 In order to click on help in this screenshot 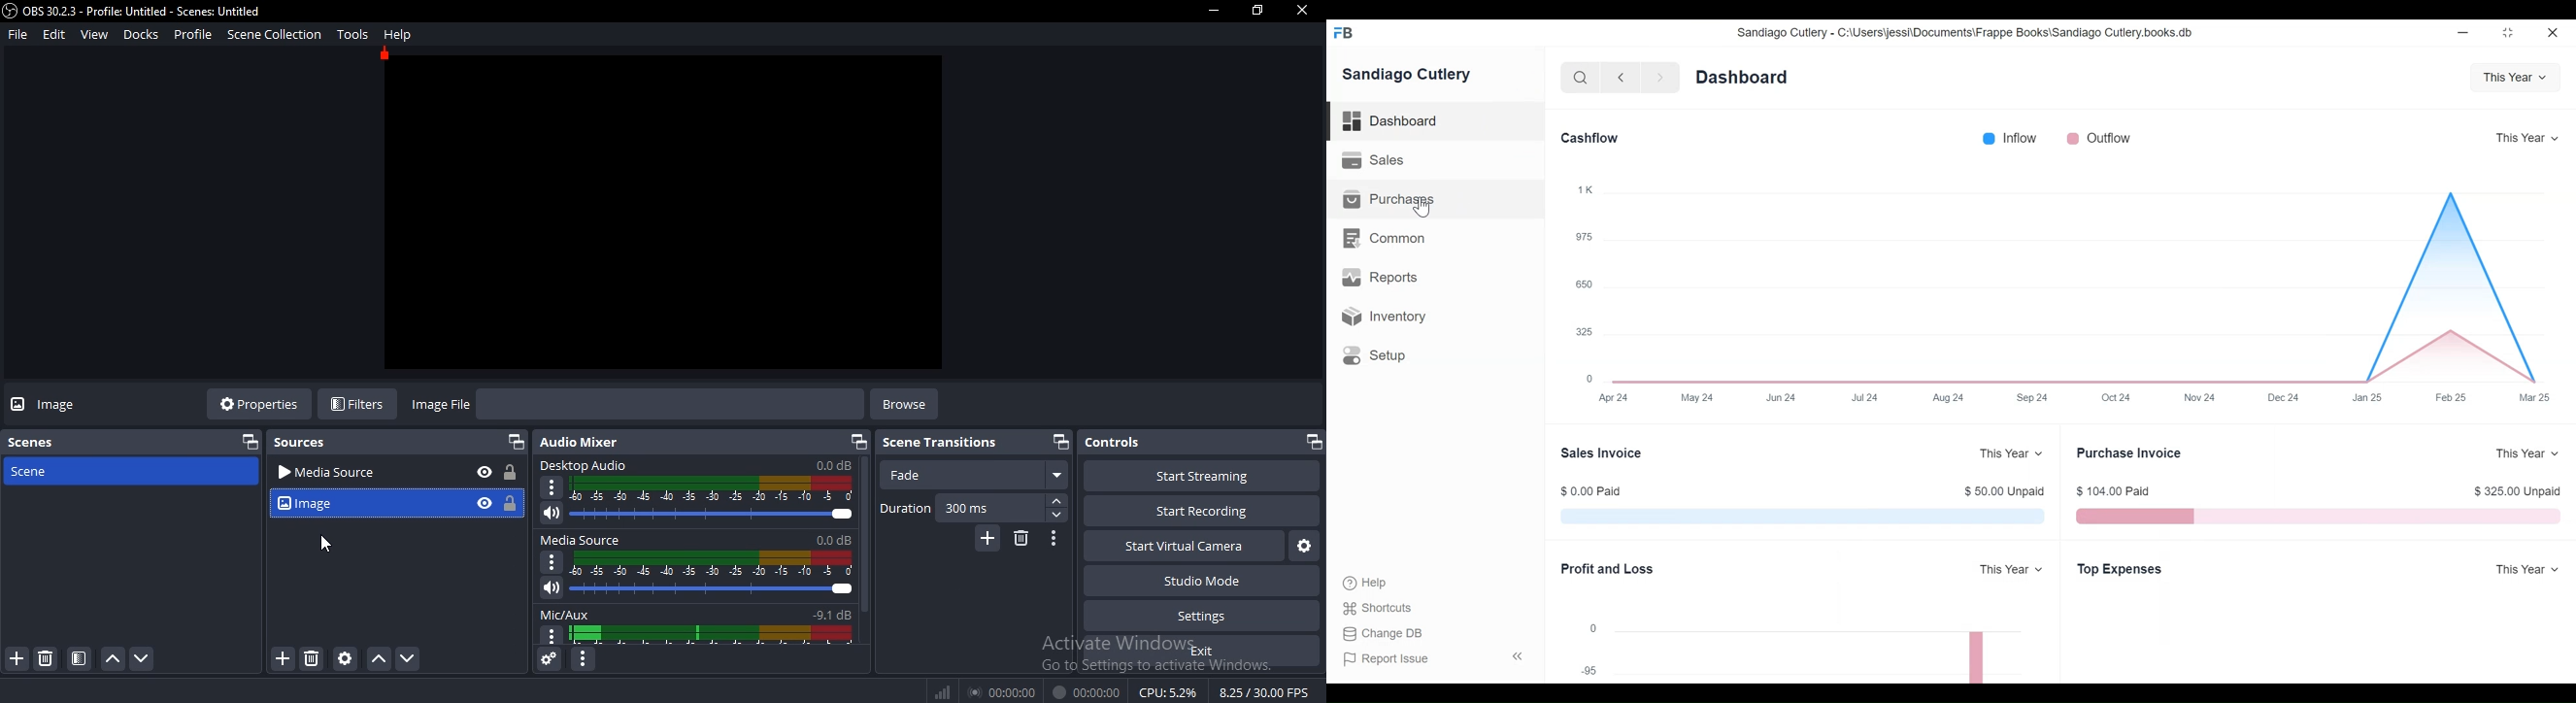, I will do `click(395, 35)`.